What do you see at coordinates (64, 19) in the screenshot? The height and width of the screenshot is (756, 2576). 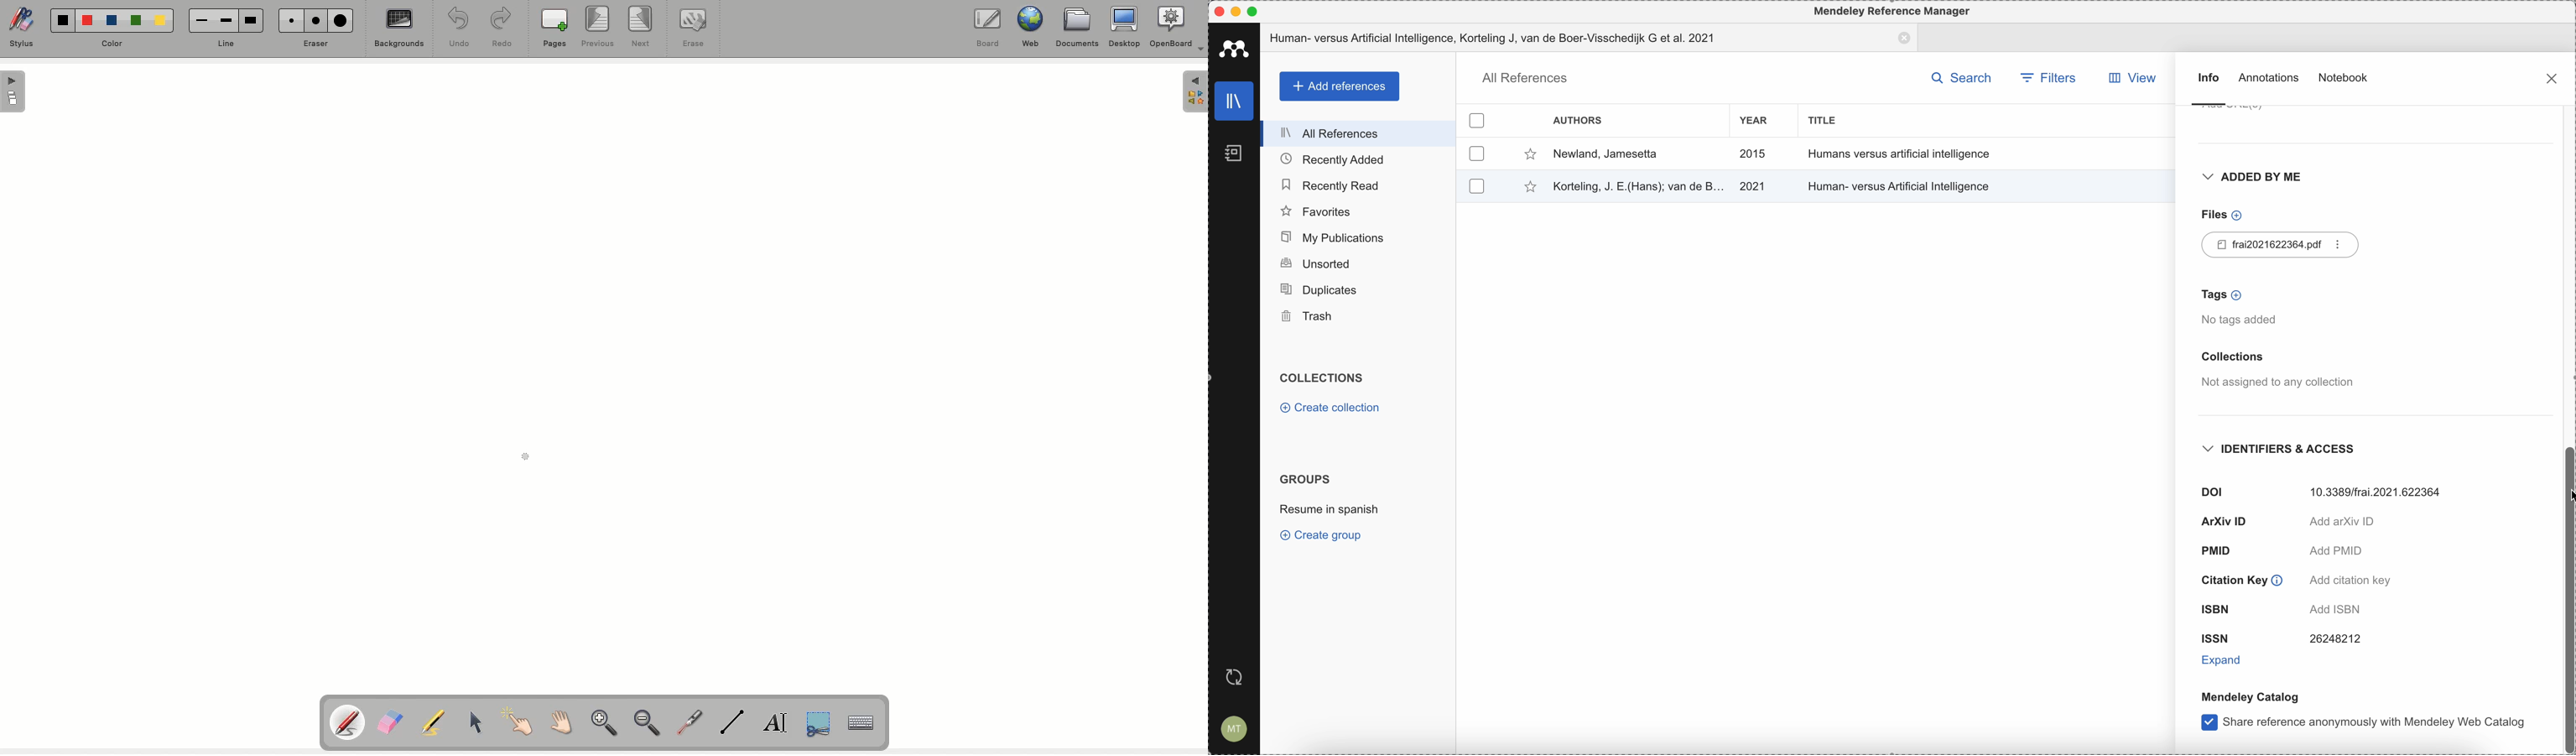 I see `Black` at bounding box center [64, 19].